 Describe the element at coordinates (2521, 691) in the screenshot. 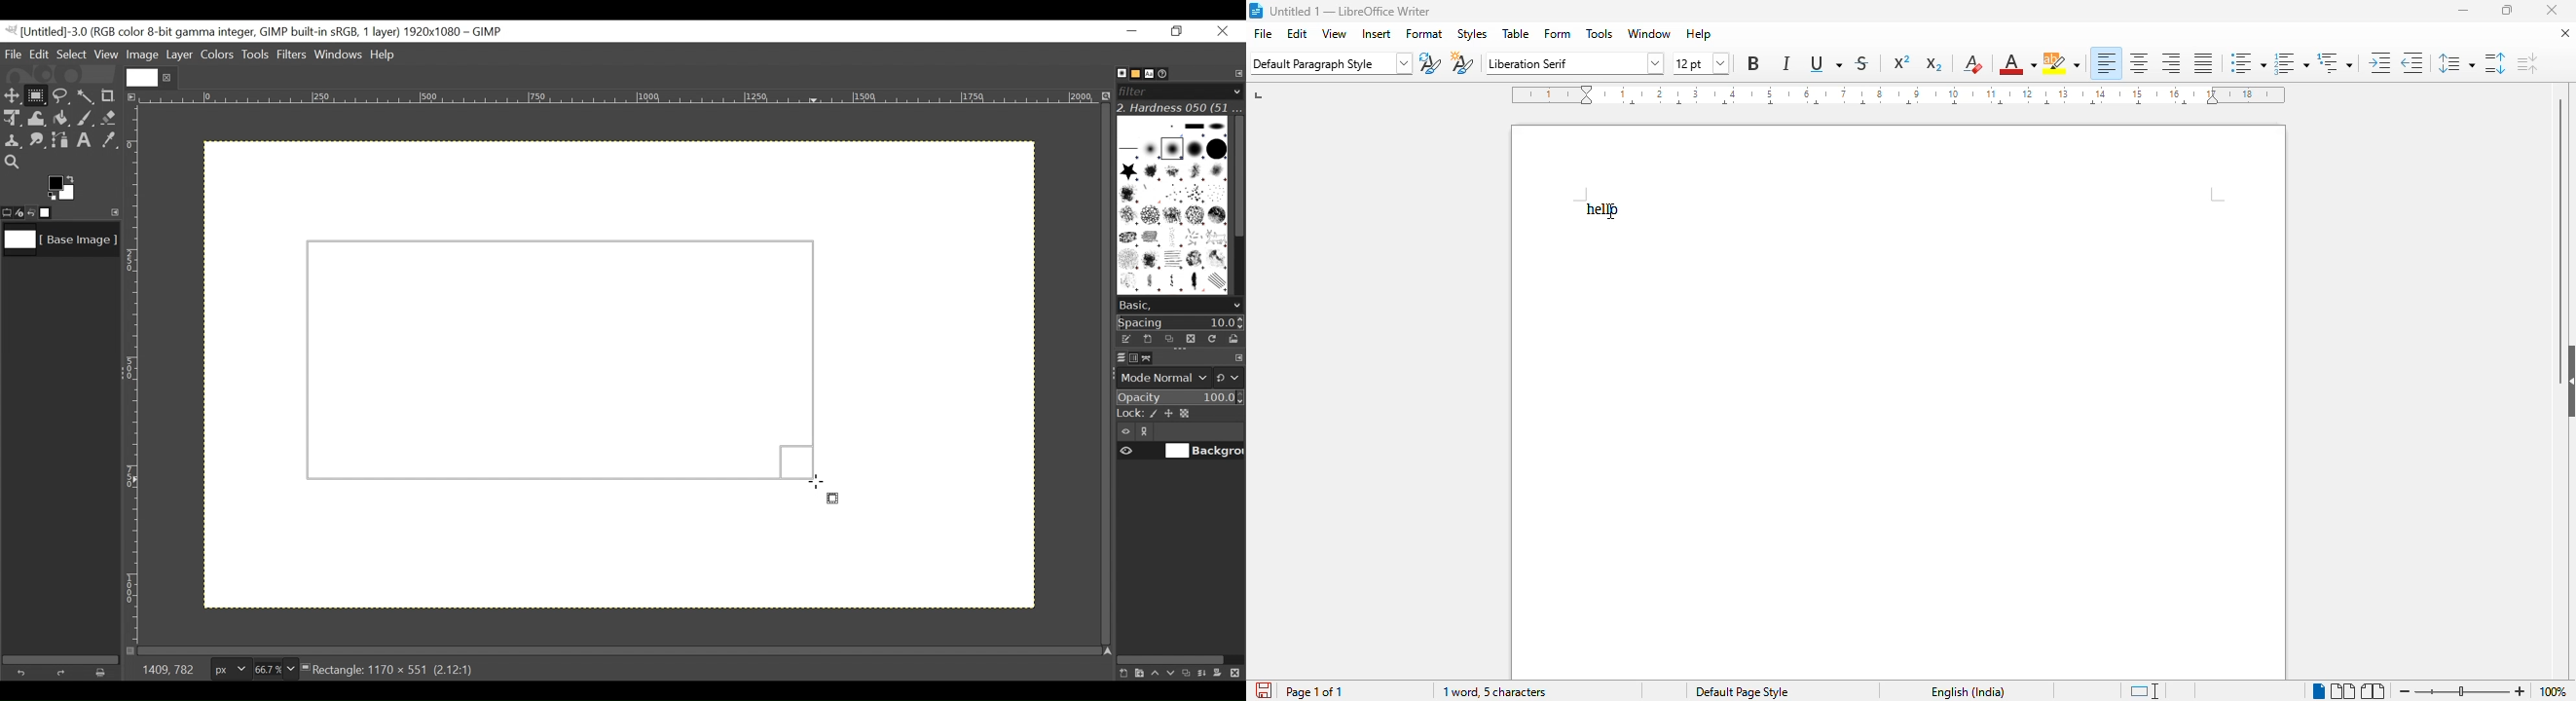

I see `zoom in` at that location.